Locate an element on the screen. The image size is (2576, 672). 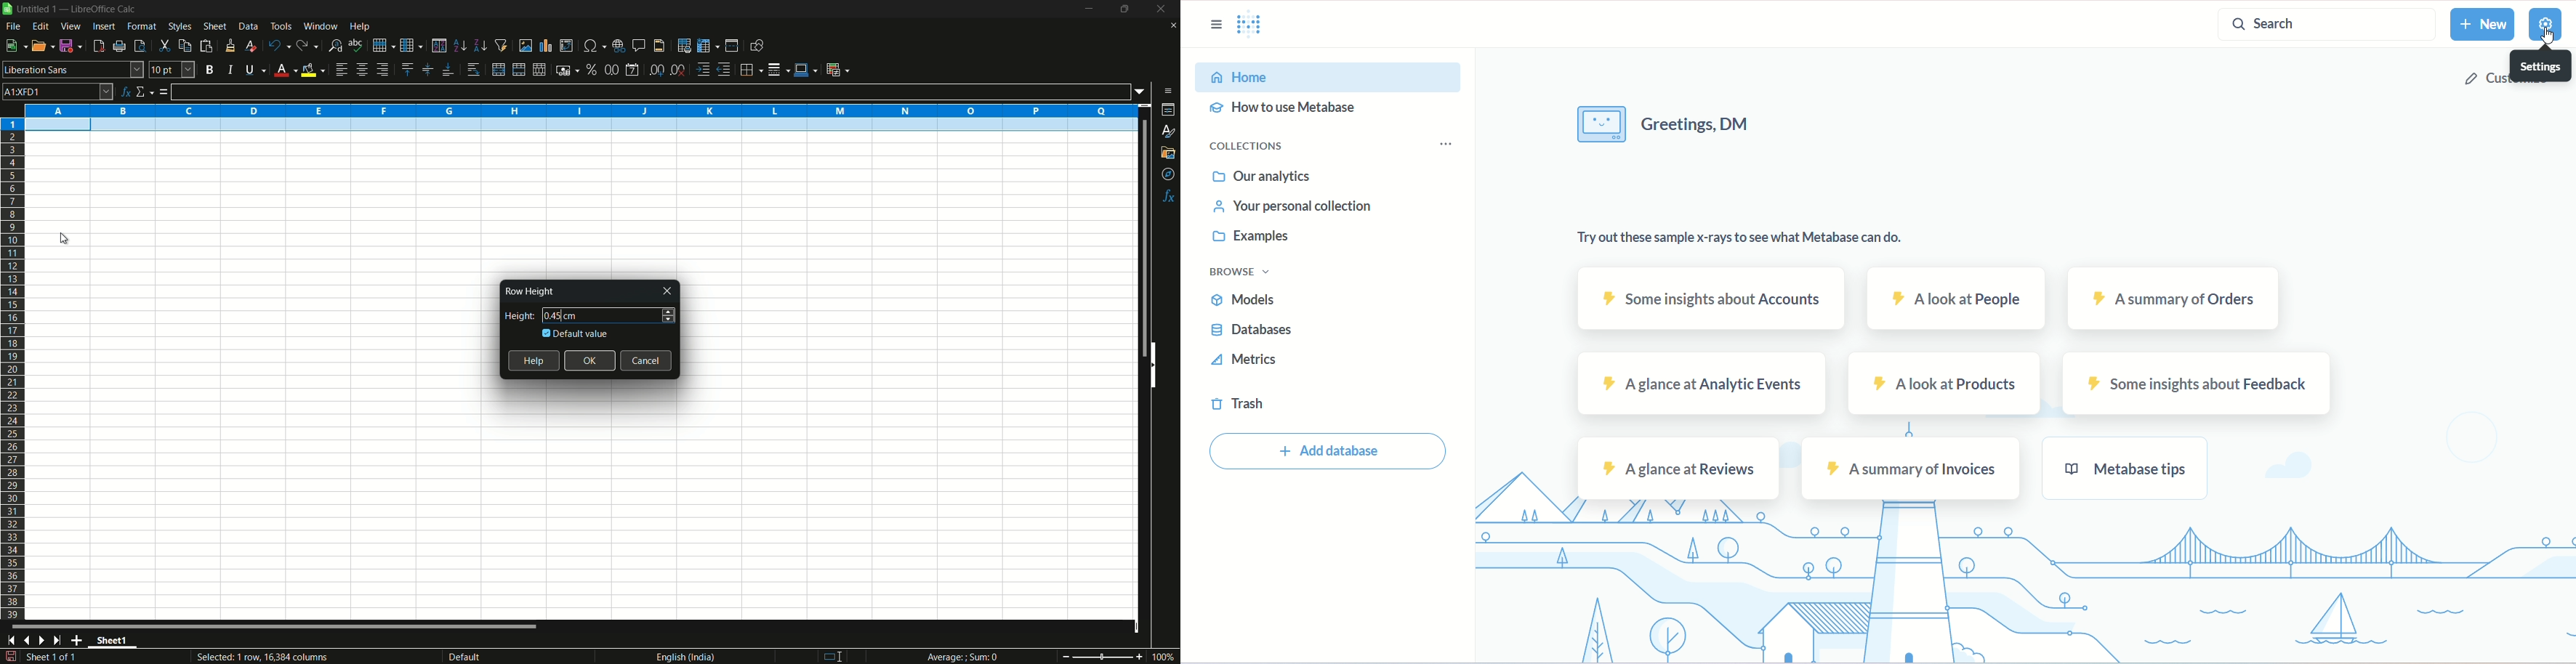
scroll to last sheet is located at coordinates (61, 641).